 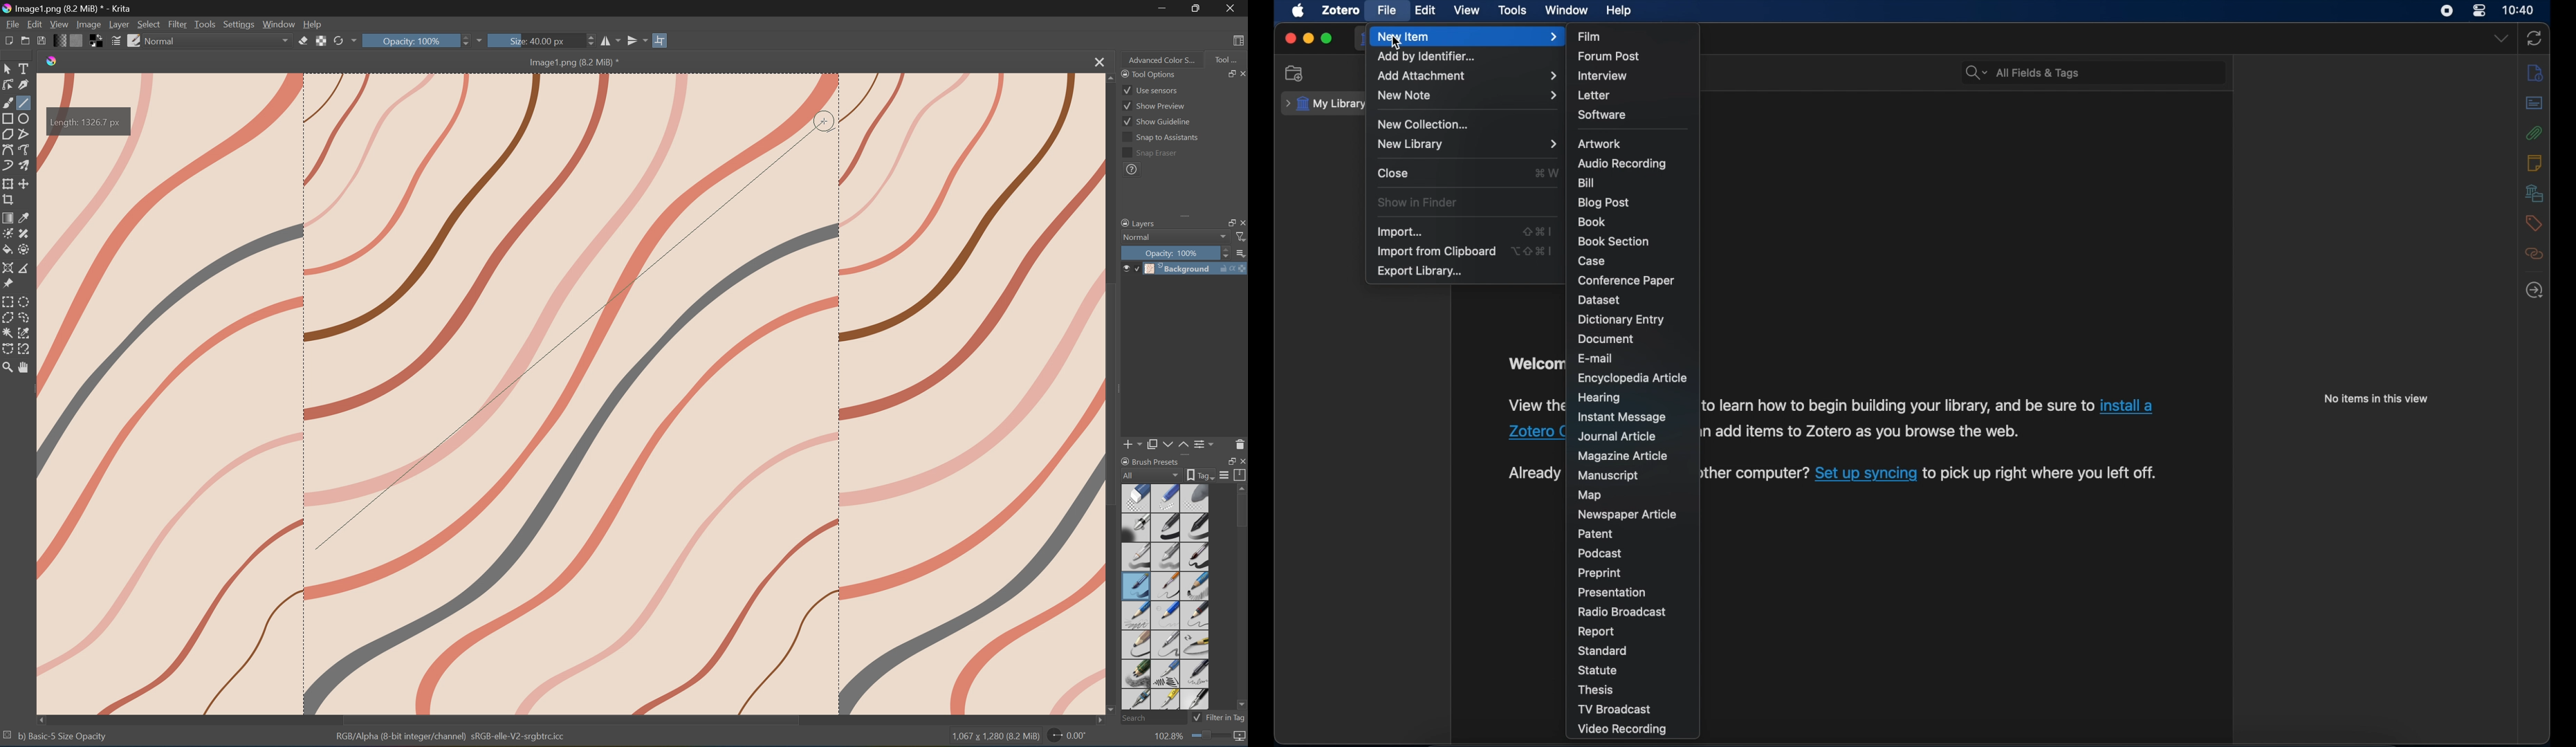 I want to click on Tool..., so click(x=1228, y=59).